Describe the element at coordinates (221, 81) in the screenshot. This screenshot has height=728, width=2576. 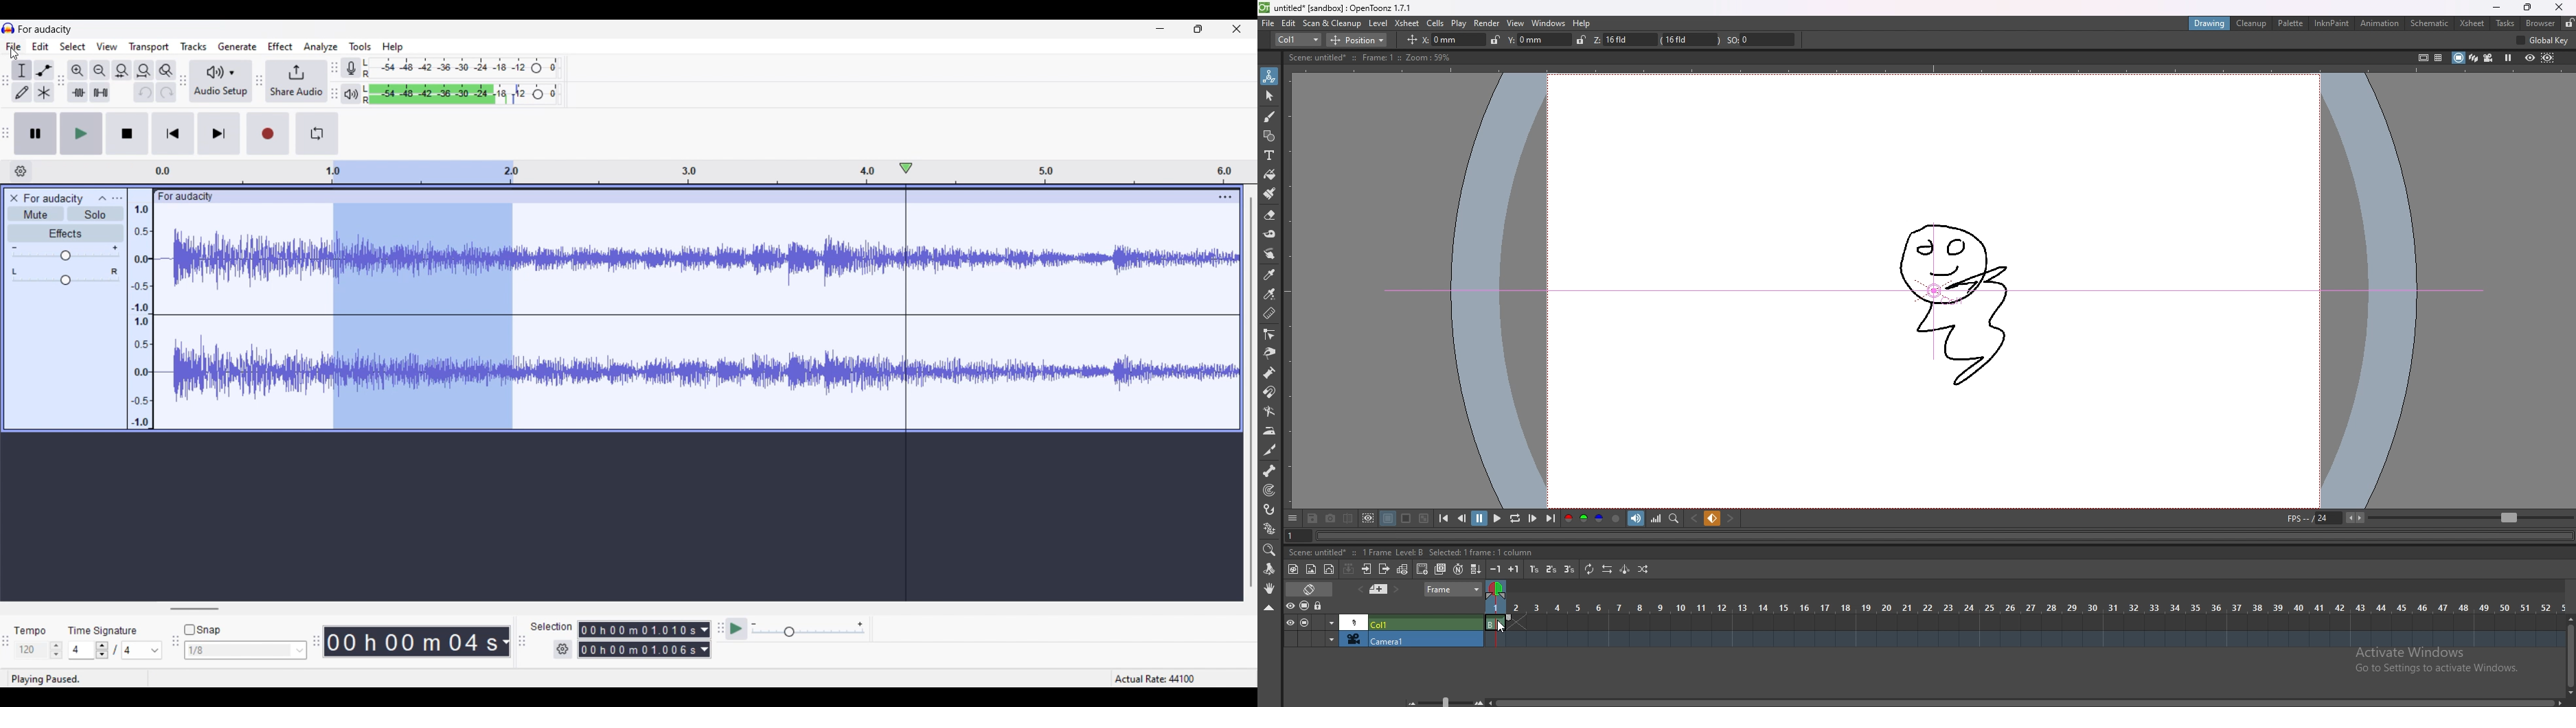
I see `Audio setup` at that location.